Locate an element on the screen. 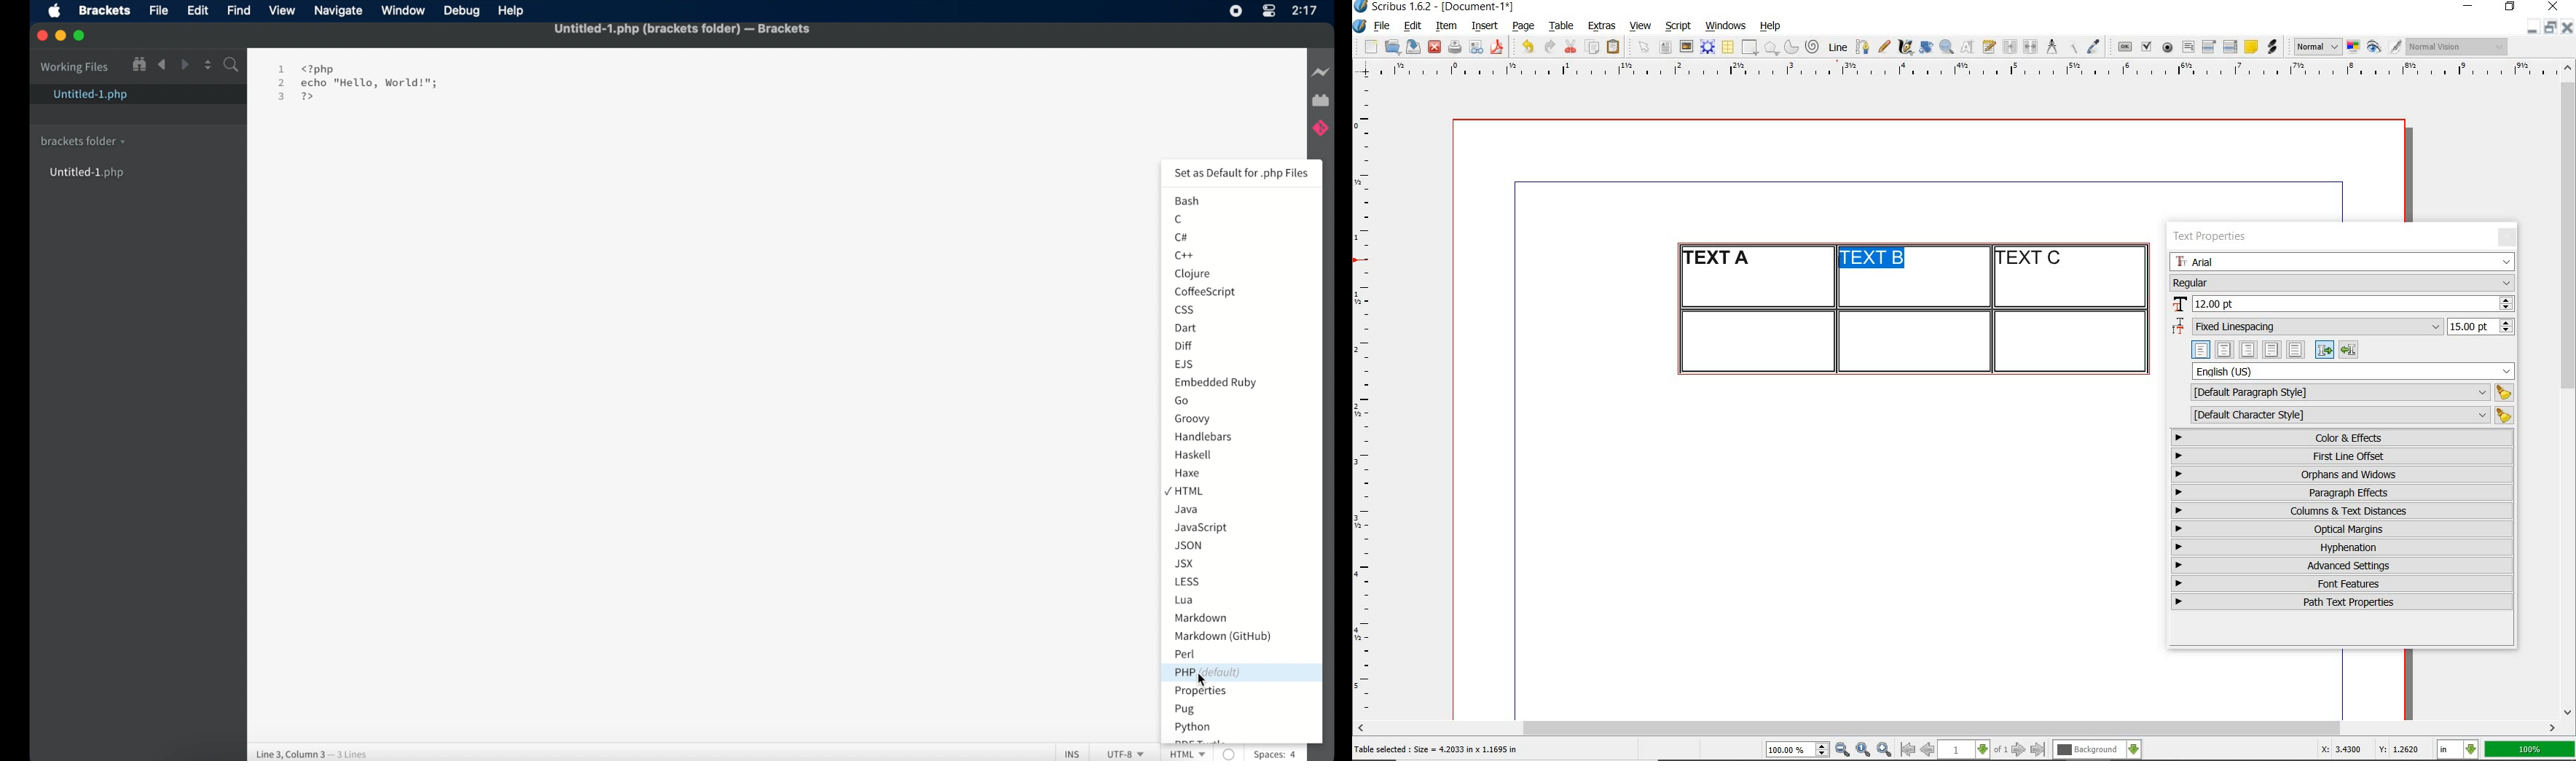 The height and width of the screenshot is (784, 2576). pdf list box is located at coordinates (2231, 47).